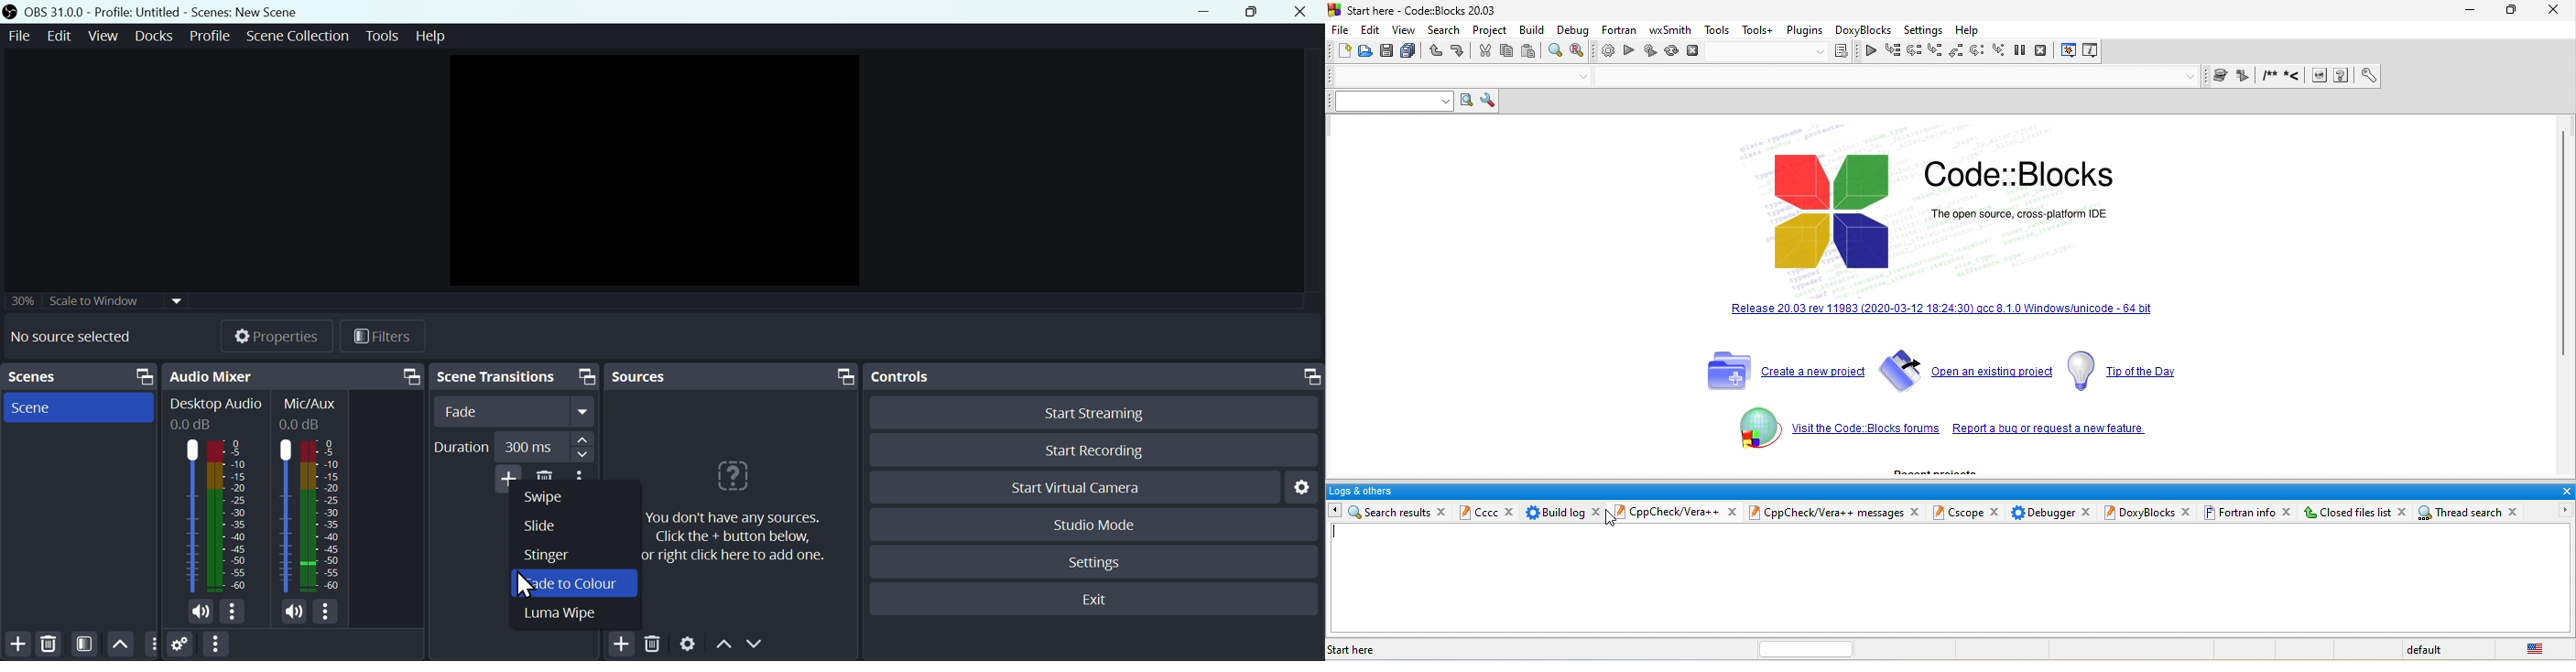 The width and height of the screenshot is (2576, 672). I want to click on next instruction, so click(1977, 52).